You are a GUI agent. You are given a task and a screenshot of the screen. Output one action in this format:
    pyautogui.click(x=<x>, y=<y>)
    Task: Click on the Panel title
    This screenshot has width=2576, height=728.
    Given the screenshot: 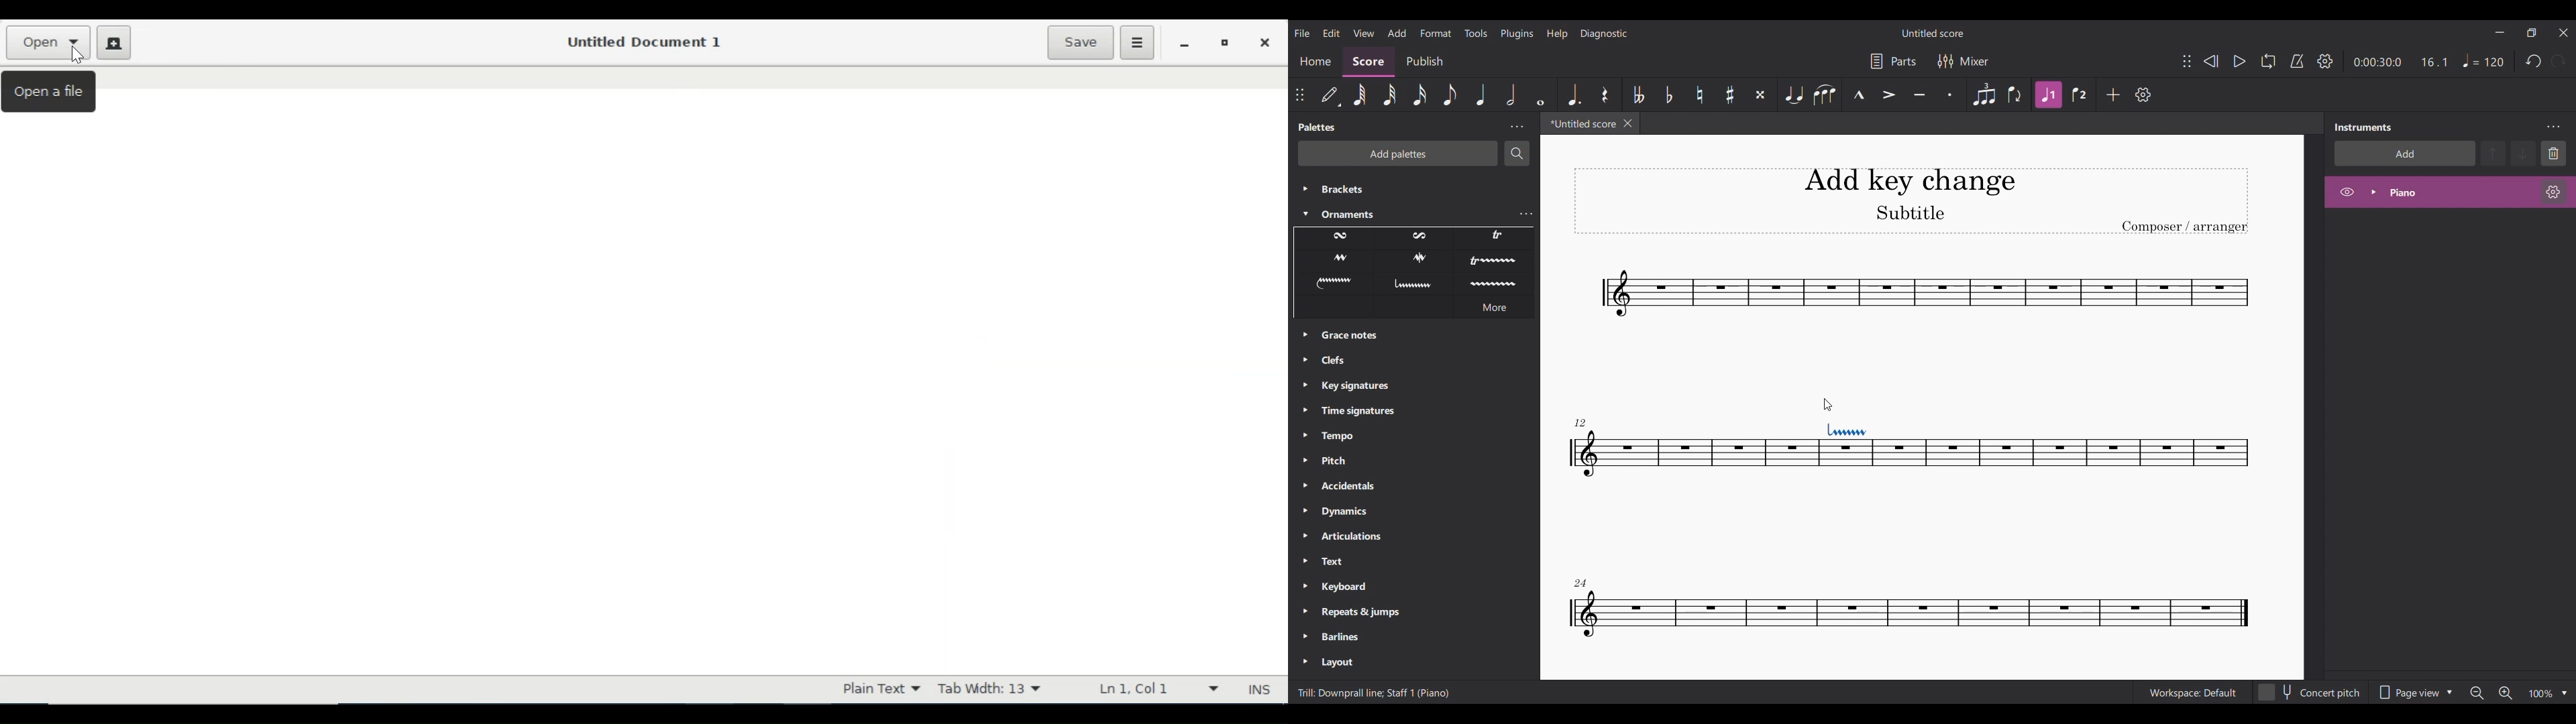 What is the action you would take?
    pyautogui.click(x=2362, y=127)
    